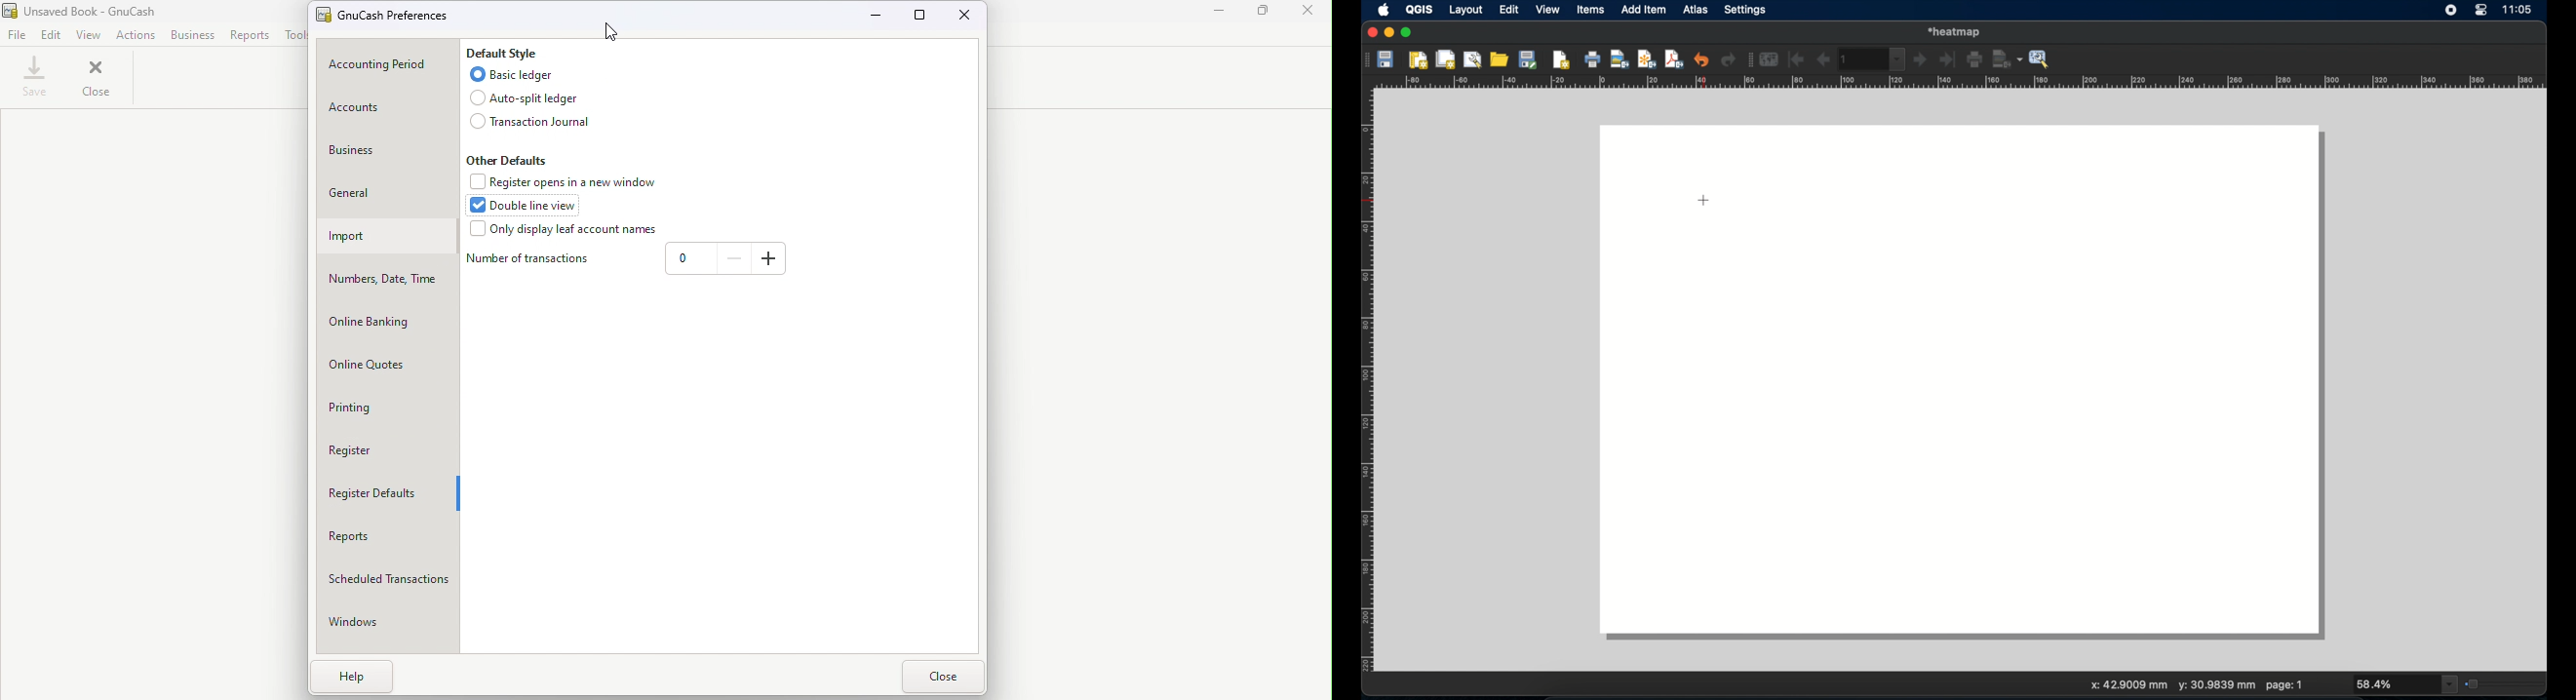  What do you see at coordinates (385, 277) in the screenshot?
I see `Numbers, Date, Time` at bounding box center [385, 277].